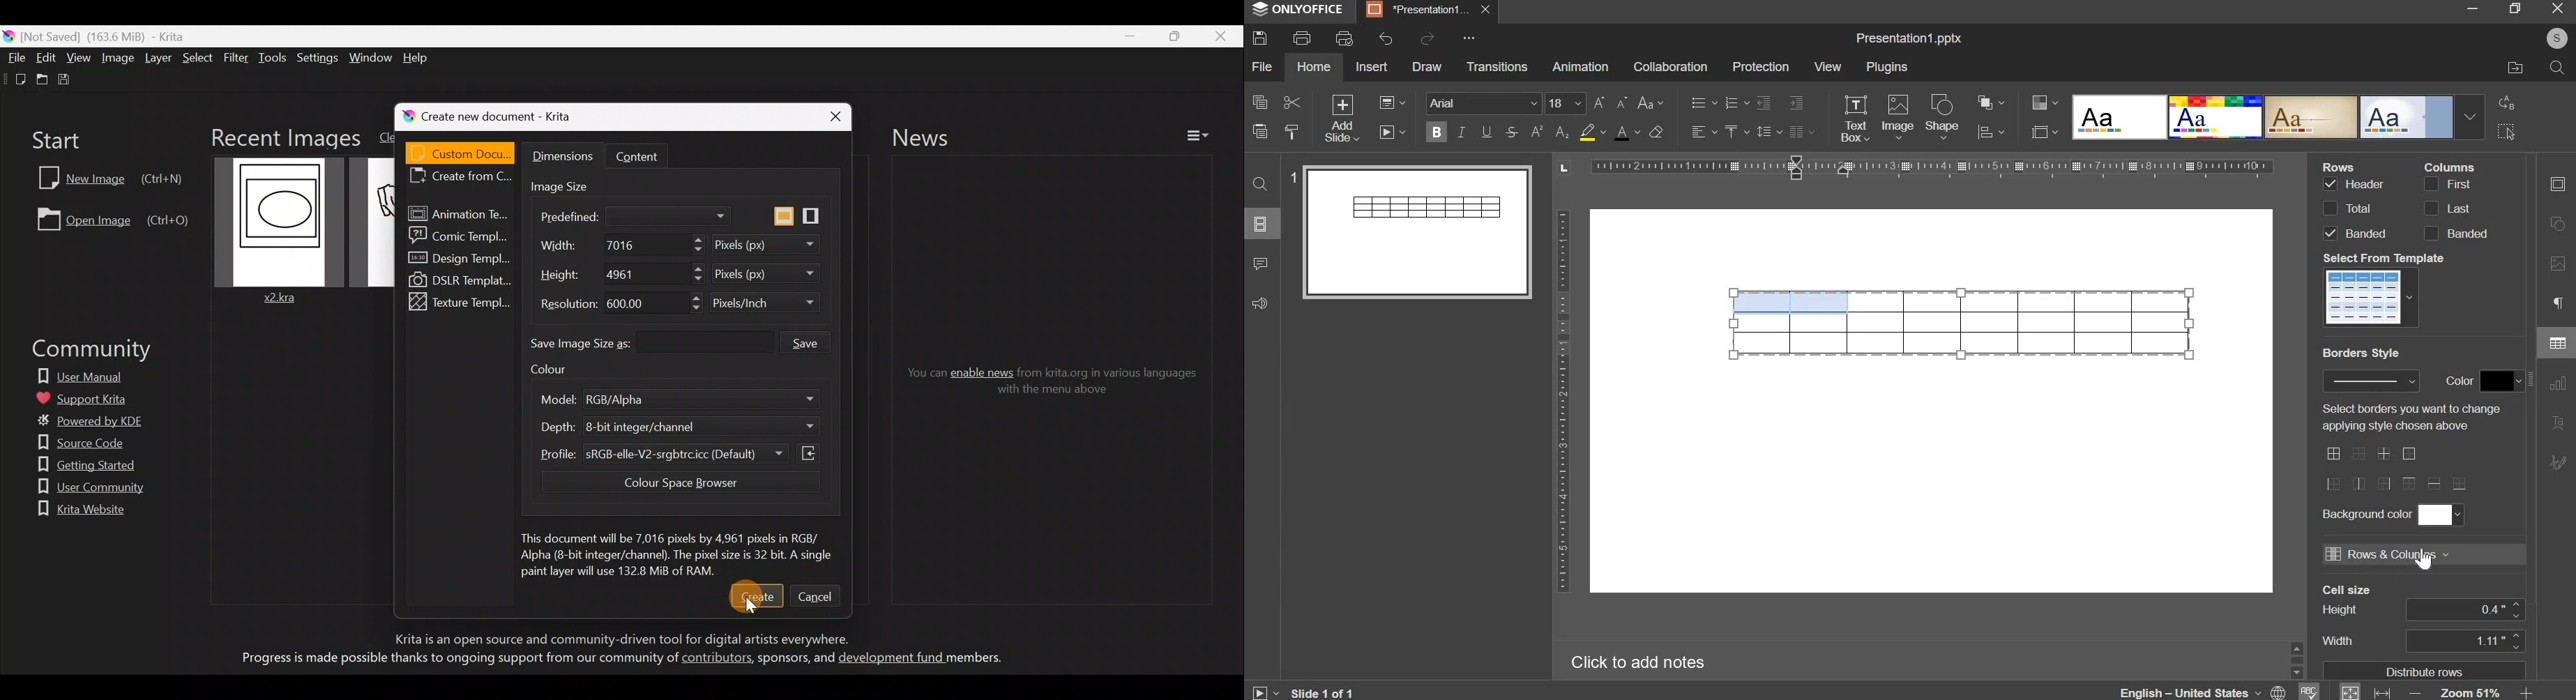 The width and height of the screenshot is (2576, 700). I want to click on Presentation tab, so click(1426, 10).